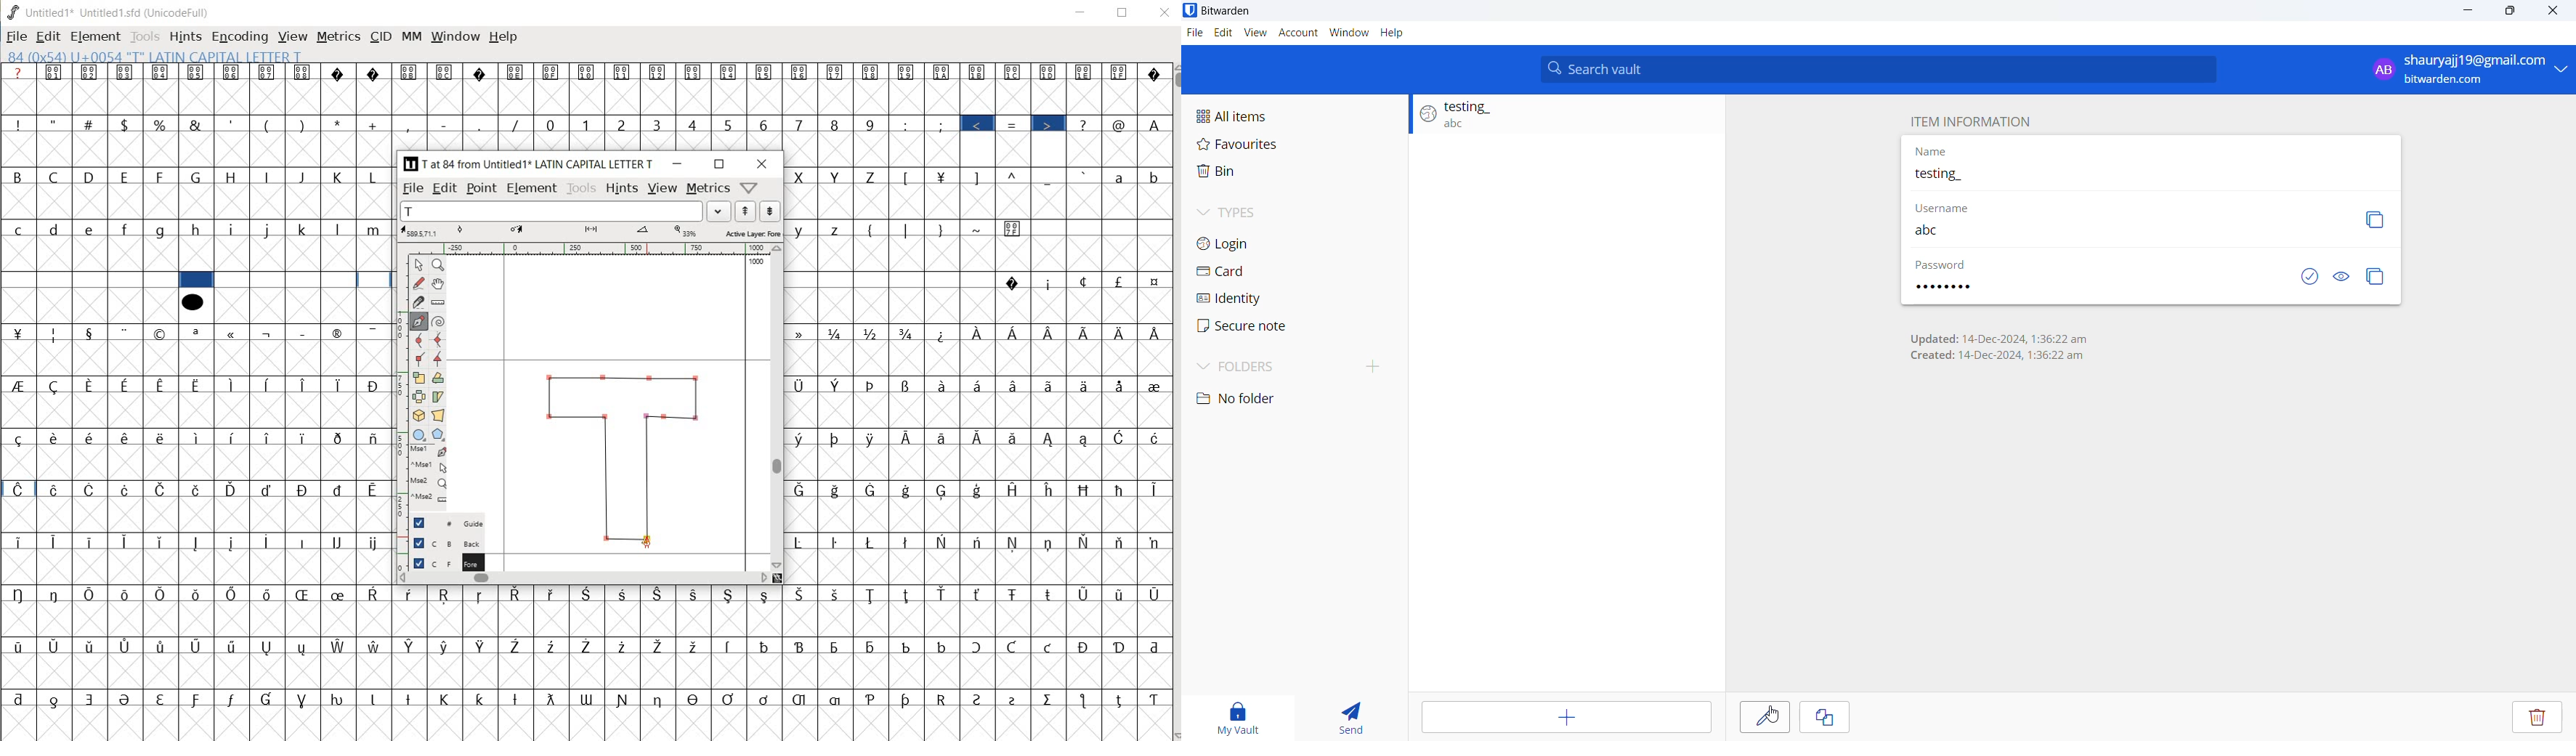 The height and width of the screenshot is (756, 2576). Describe the element at coordinates (341, 123) in the screenshot. I see `*` at that location.